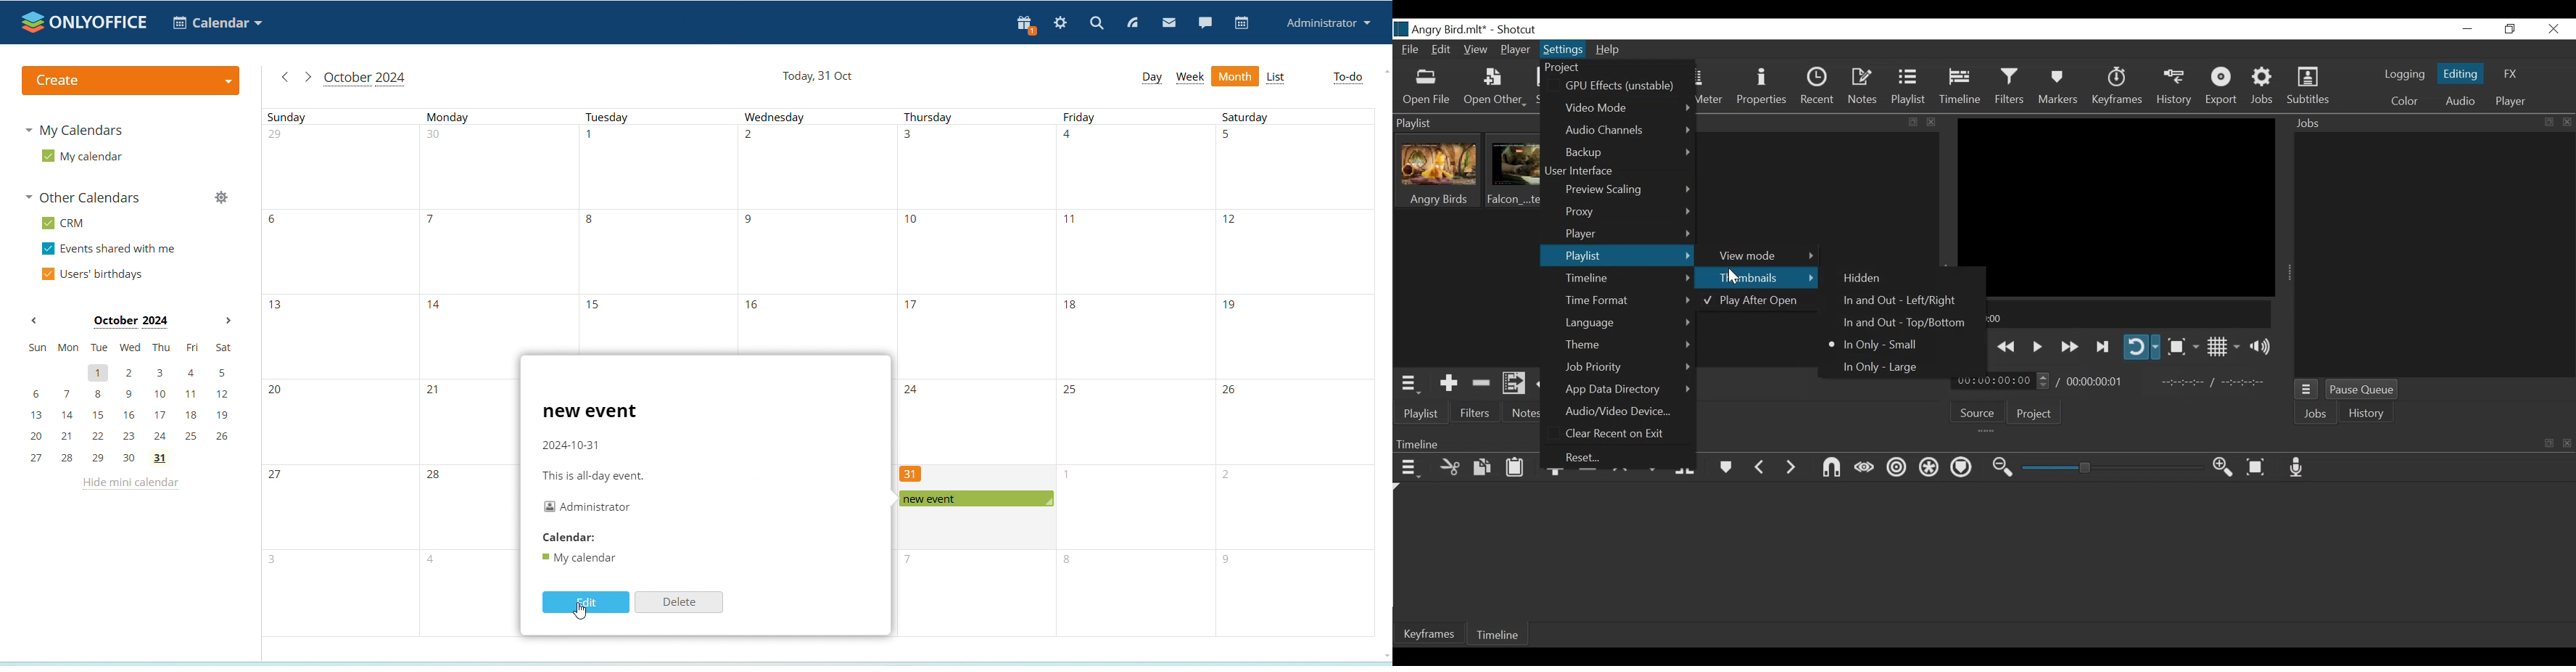 The height and width of the screenshot is (672, 2576). What do you see at coordinates (1790, 472) in the screenshot?
I see `Next marker` at bounding box center [1790, 472].